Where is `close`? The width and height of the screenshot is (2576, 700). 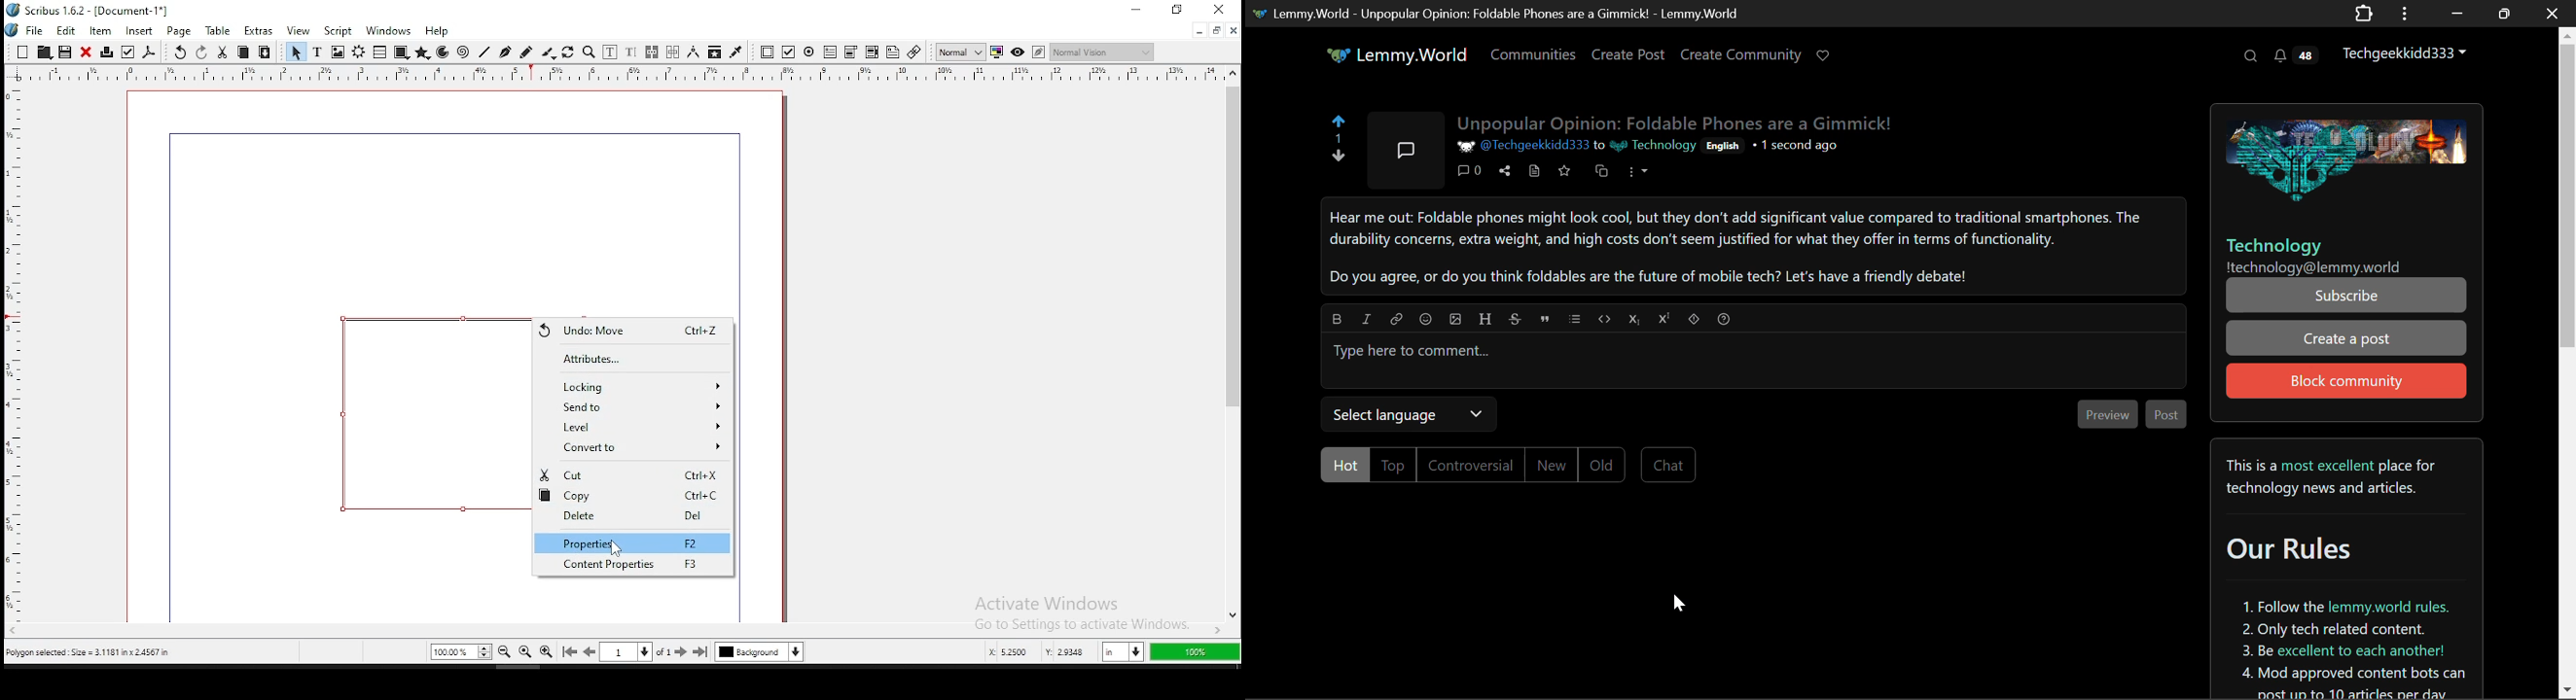
close is located at coordinates (1221, 10).